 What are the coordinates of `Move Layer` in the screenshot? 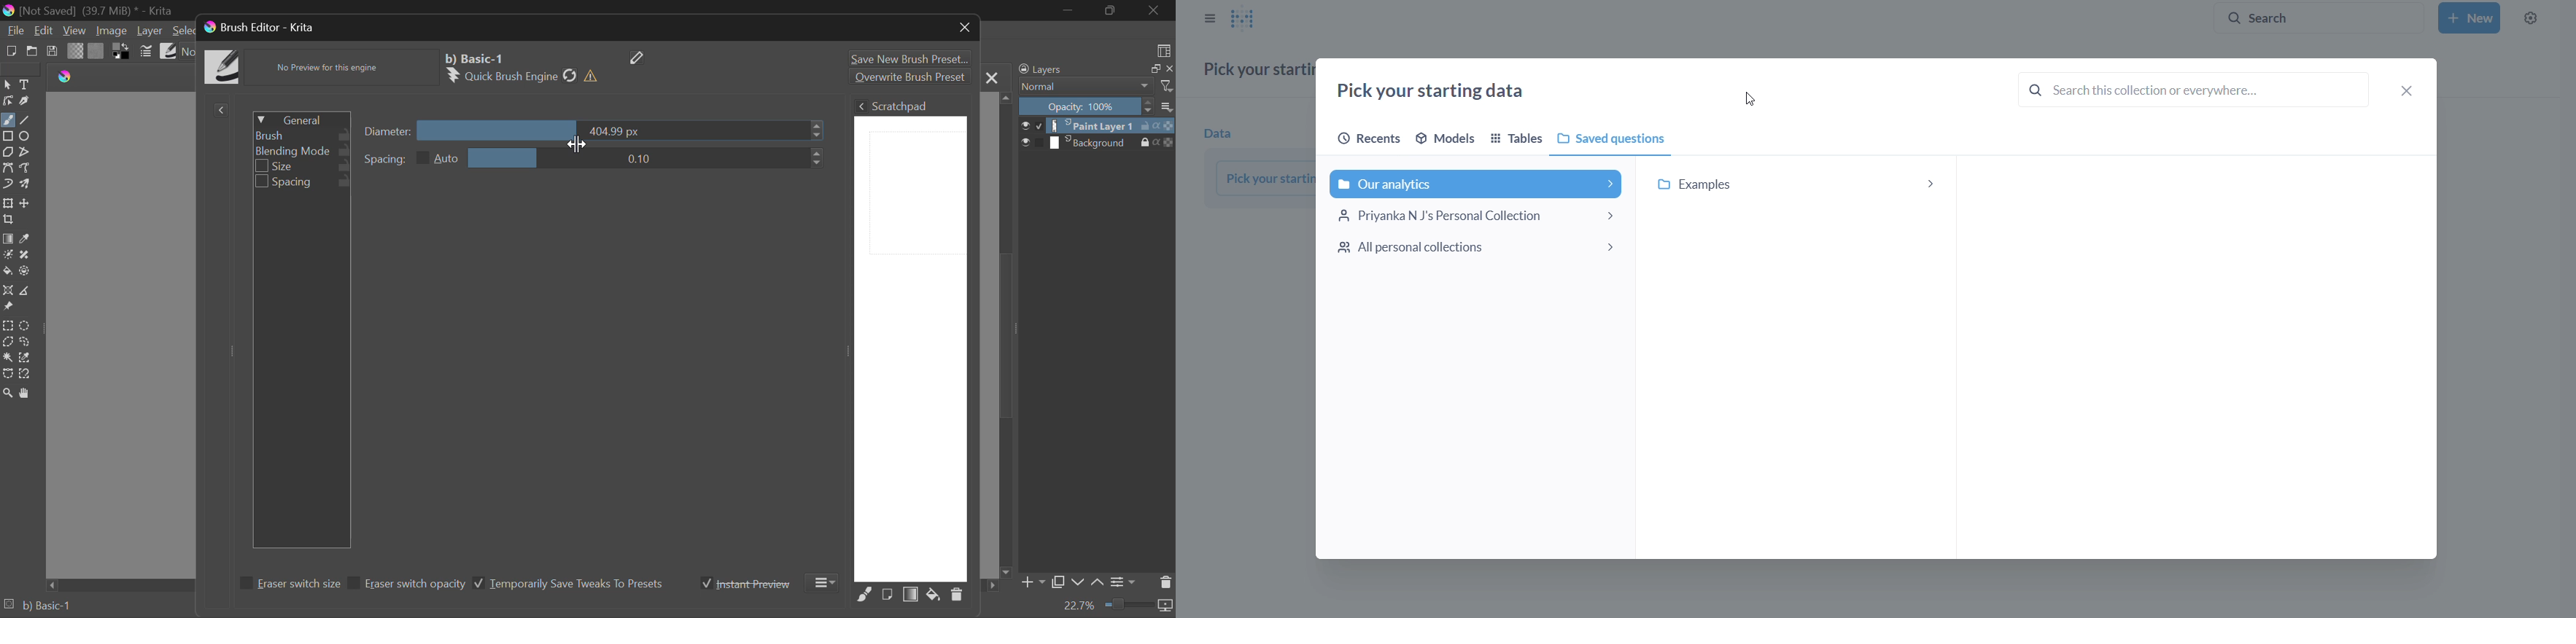 It's located at (26, 203).